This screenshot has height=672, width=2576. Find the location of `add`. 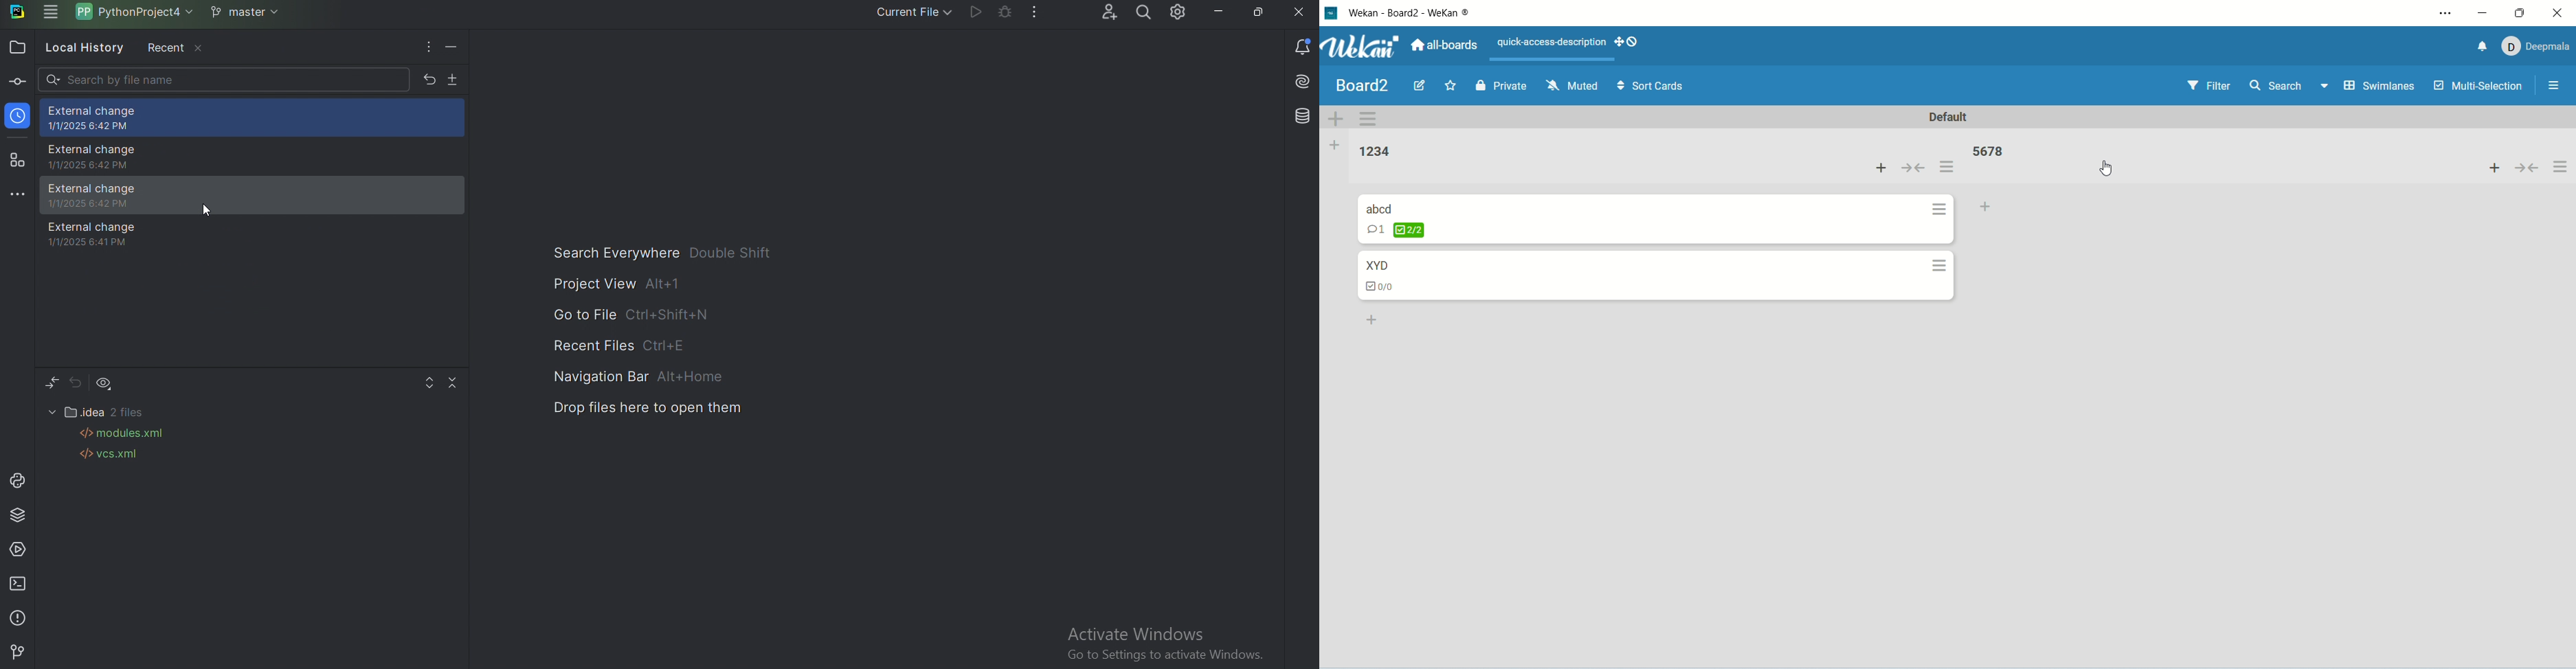

add is located at coordinates (1880, 166).